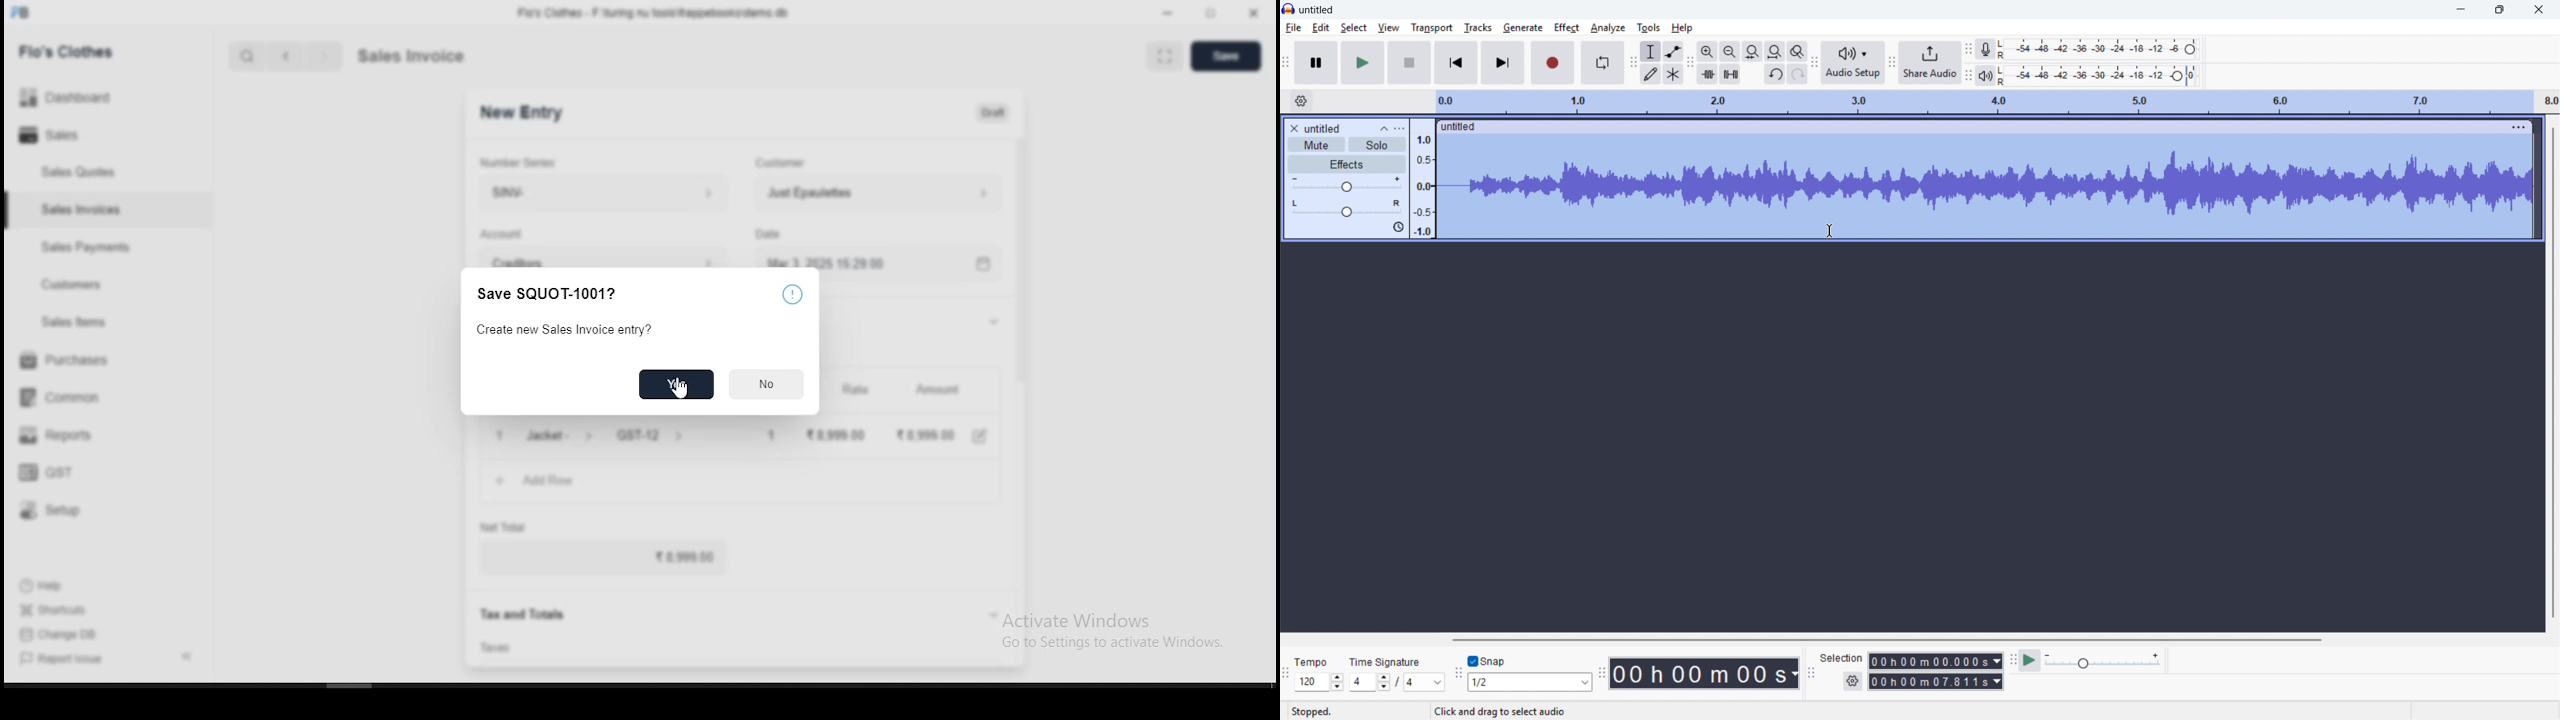 This screenshot has height=728, width=2576. Describe the element at coordinates (730, 481) in the screenshot. I see `+ AddRow` at that location.